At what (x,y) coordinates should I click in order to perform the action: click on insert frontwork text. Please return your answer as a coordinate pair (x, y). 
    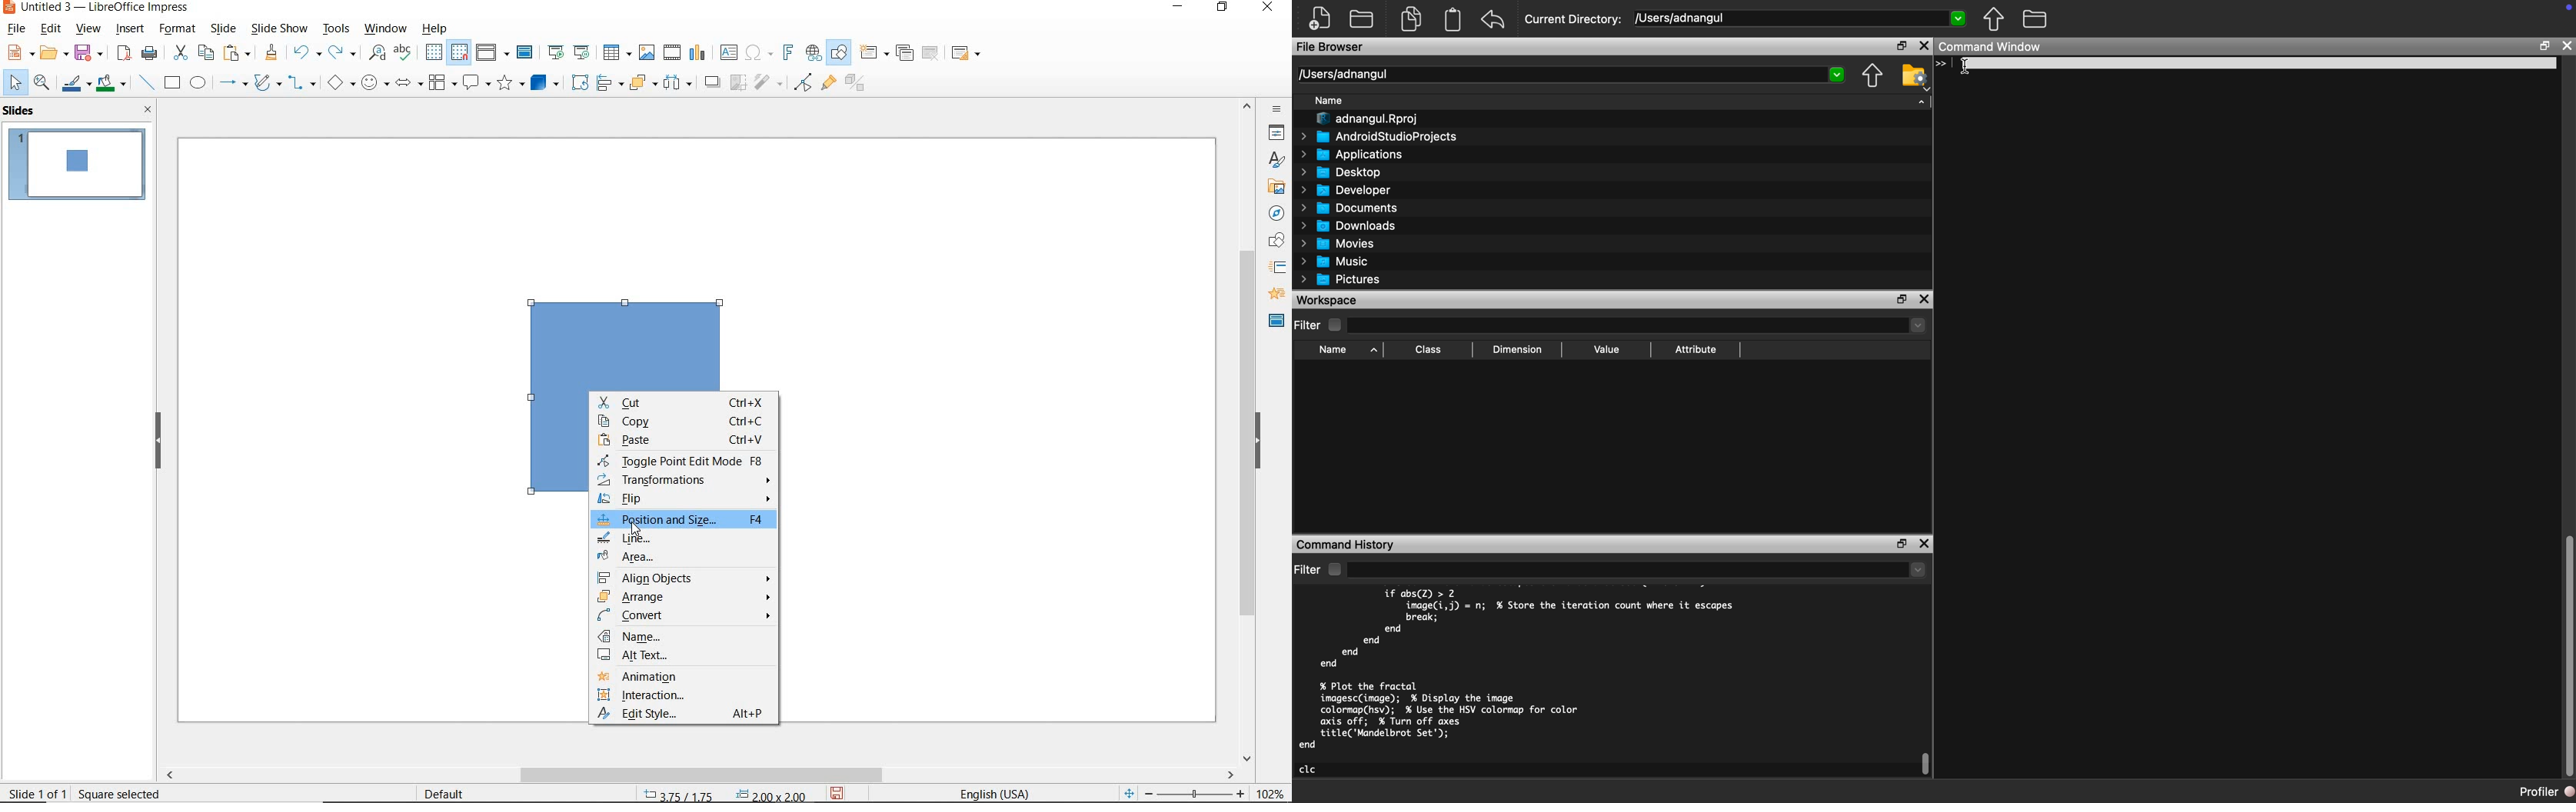
    Looking at the image, I should click on (787, 53).